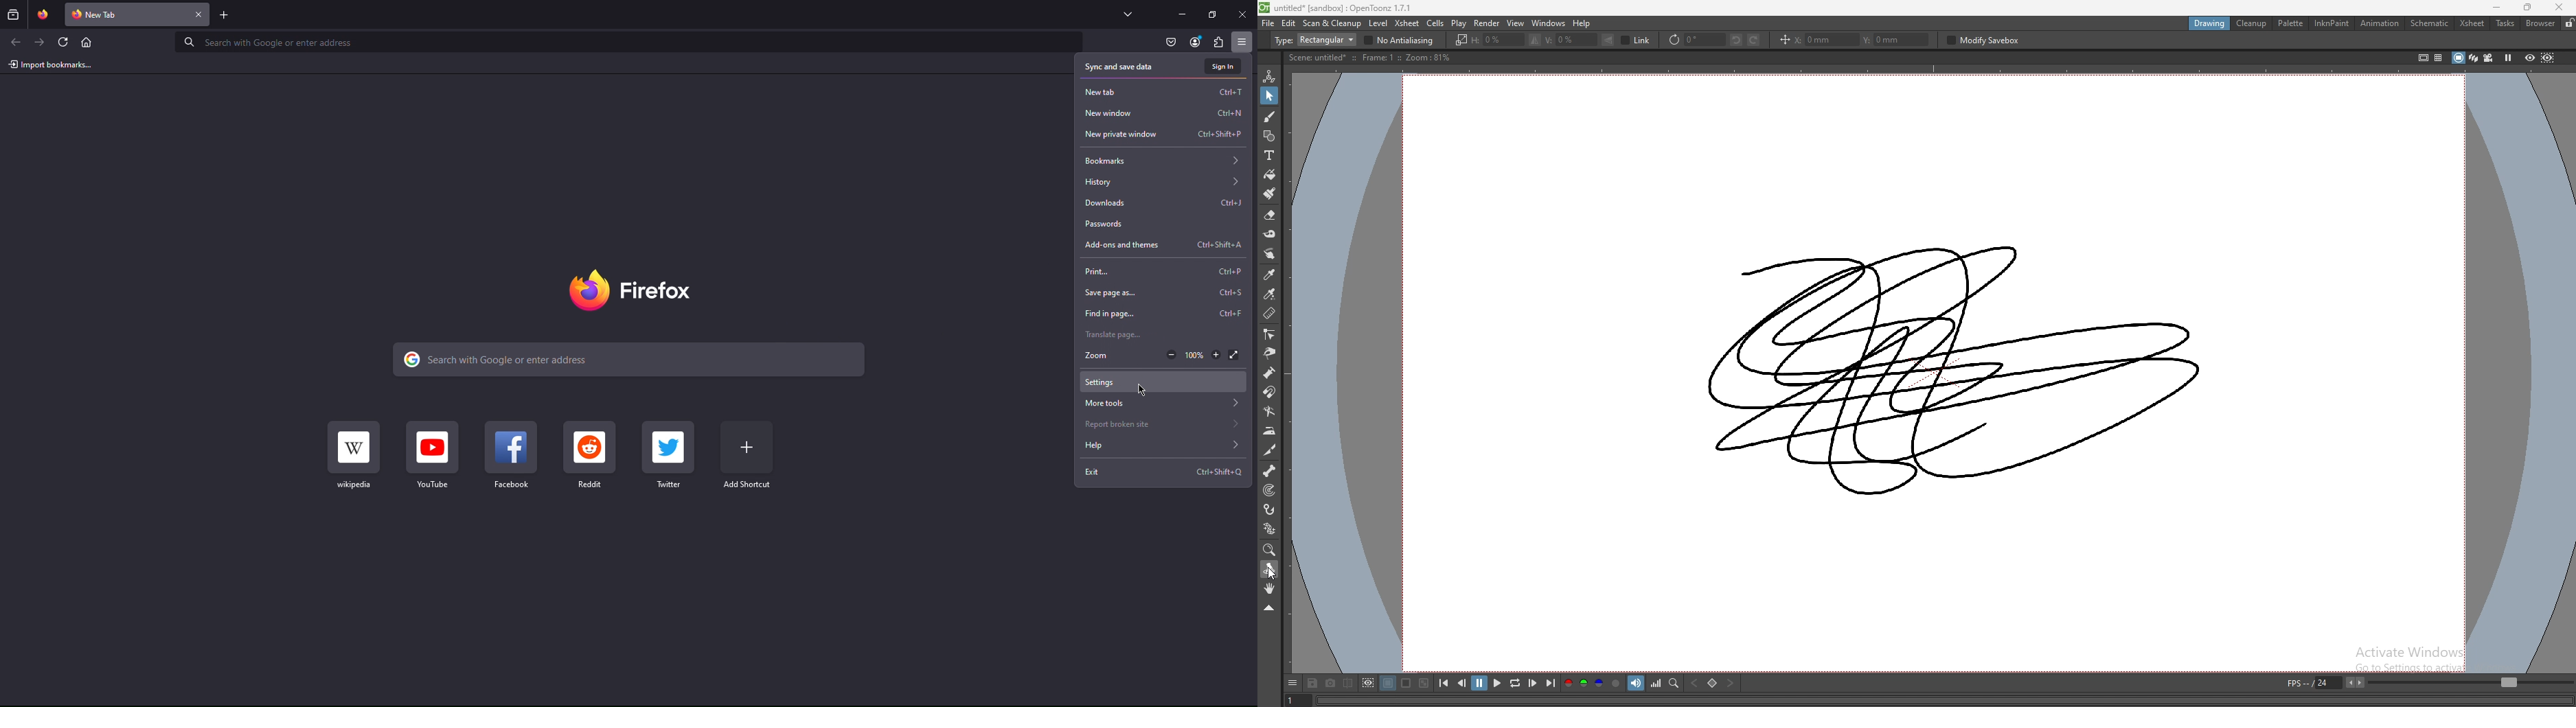 The width and height of the screenshot is (2576, 728). I want to click on Reddit, so click(590, 455).